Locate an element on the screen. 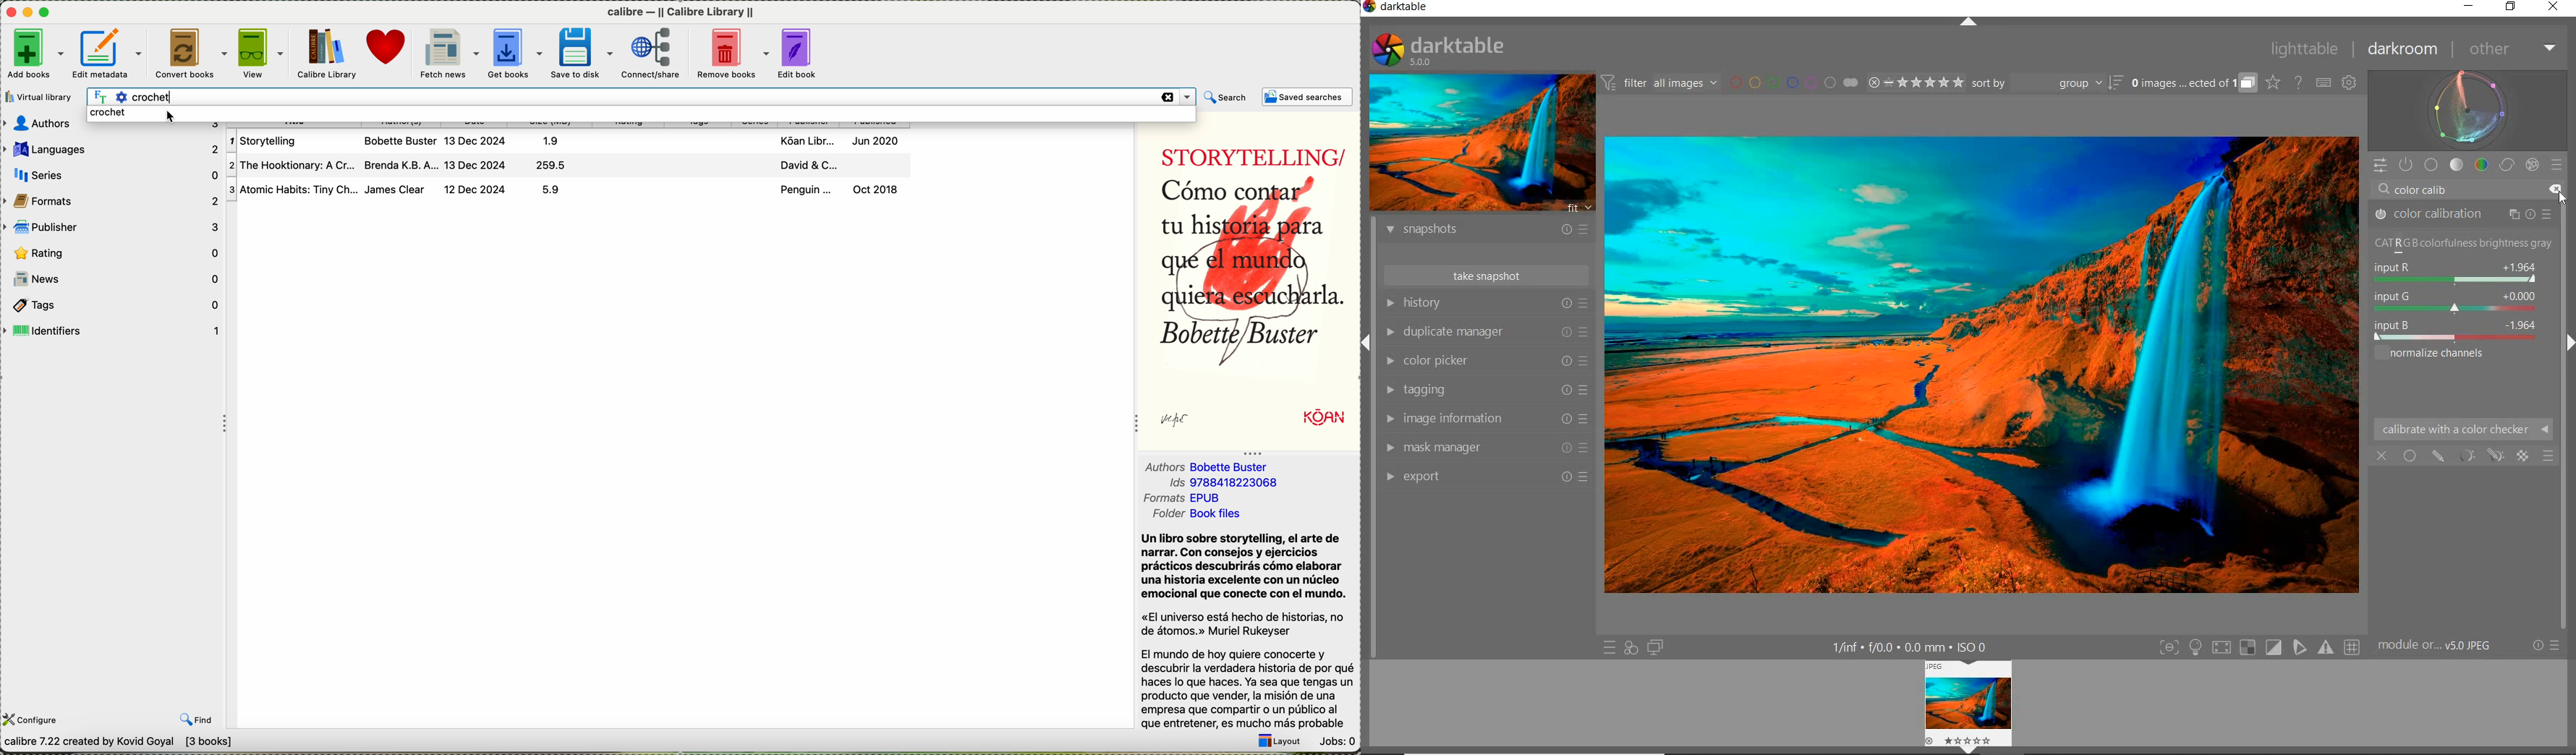 The image size is (2576, 756). Jun 2020 is located at coordinates (881, 141).